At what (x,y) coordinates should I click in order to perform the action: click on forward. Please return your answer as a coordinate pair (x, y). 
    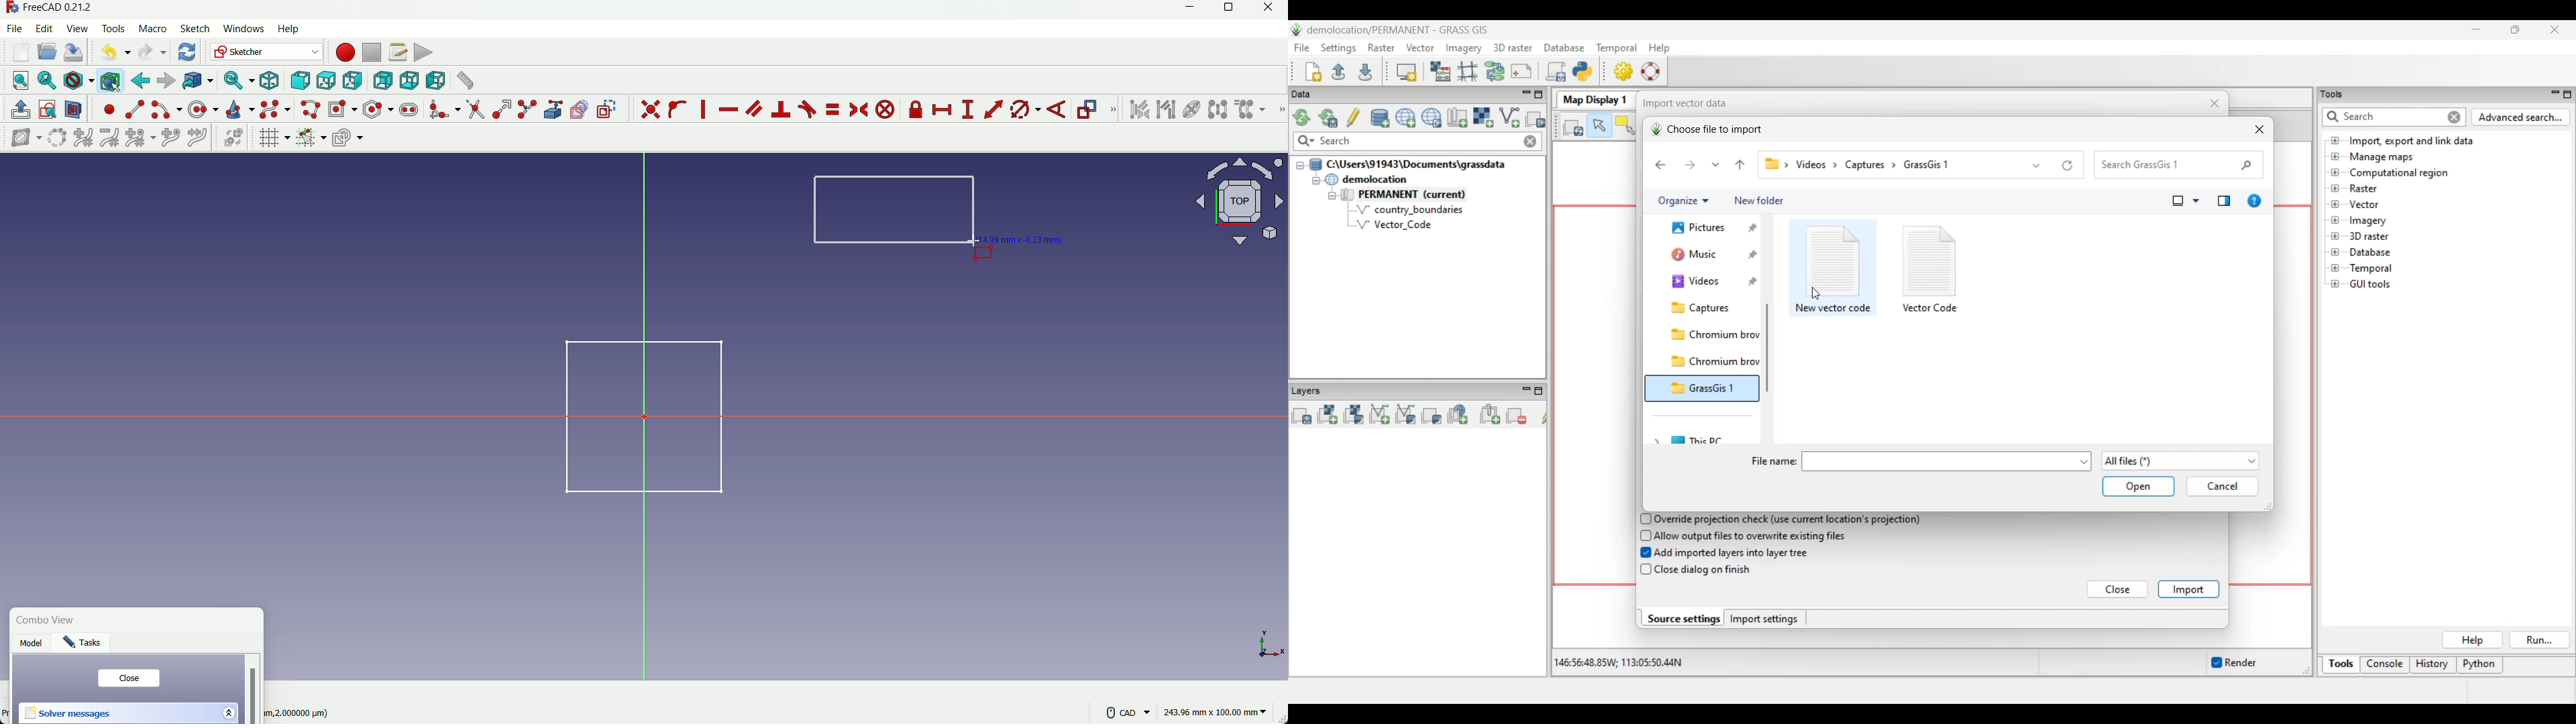
    Looking at the image, I should click on (166, 81).